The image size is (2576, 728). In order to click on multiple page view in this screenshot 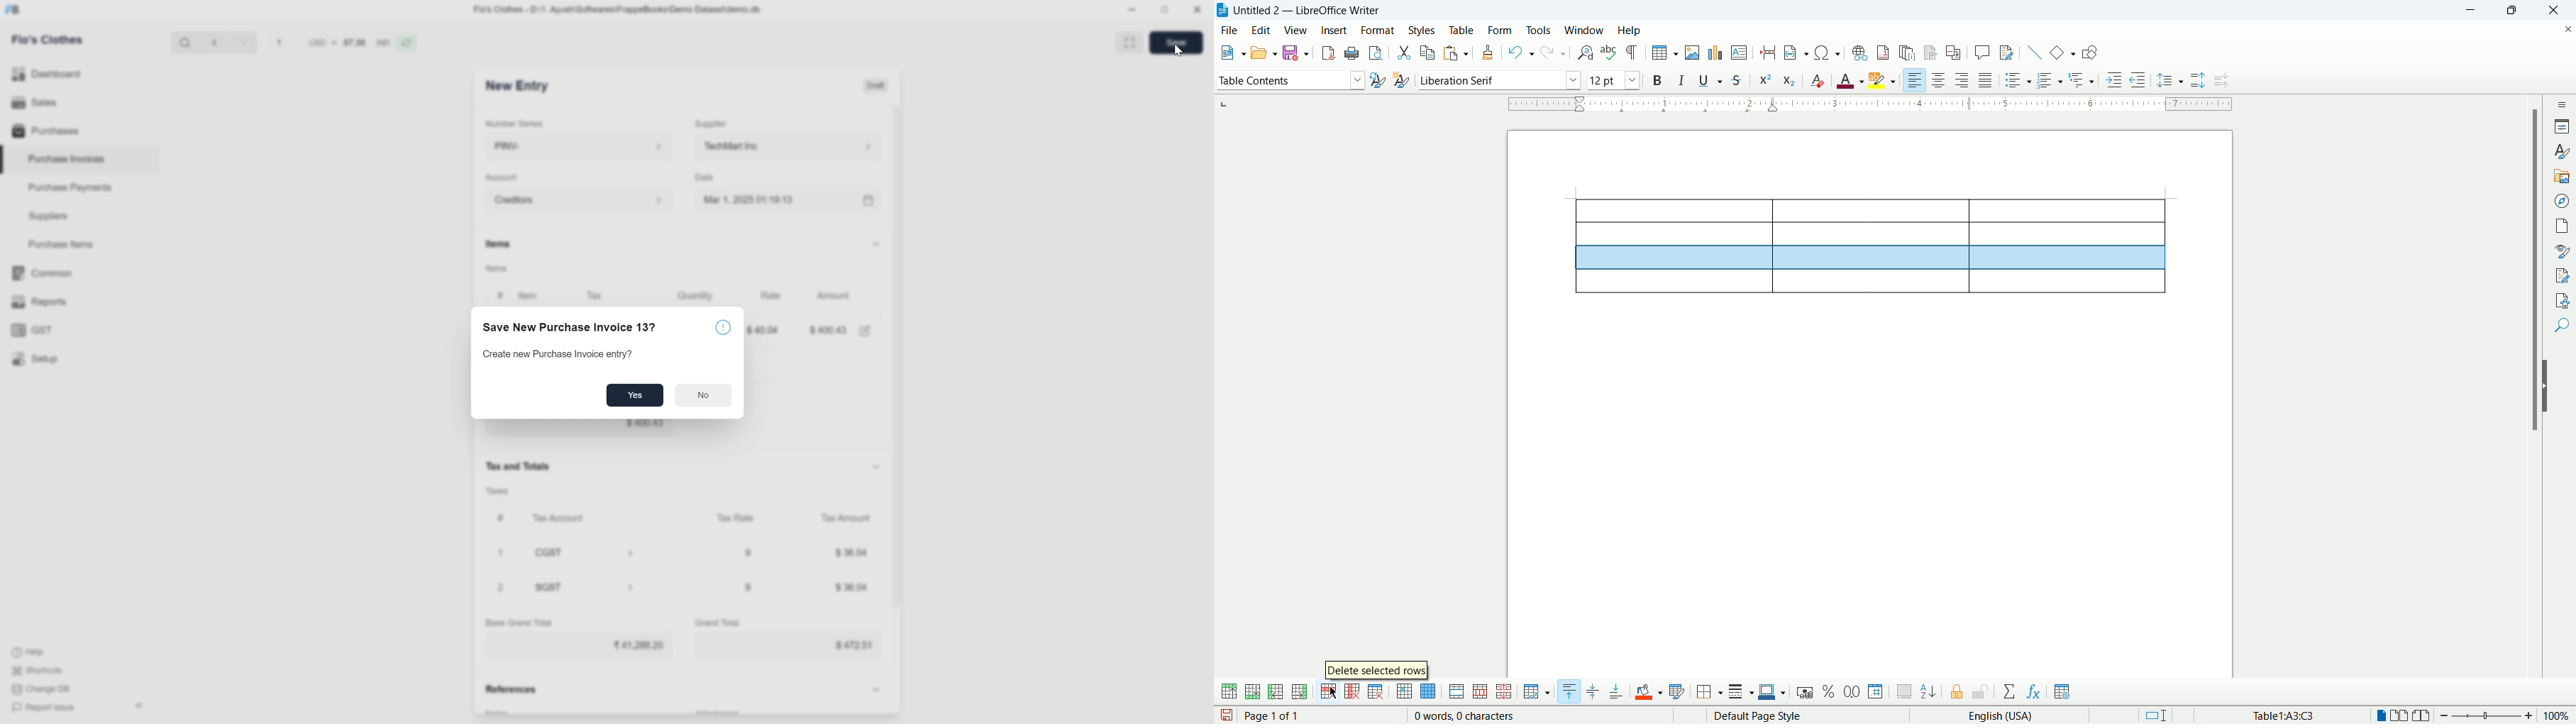, I will do `click(2401, 714)`.